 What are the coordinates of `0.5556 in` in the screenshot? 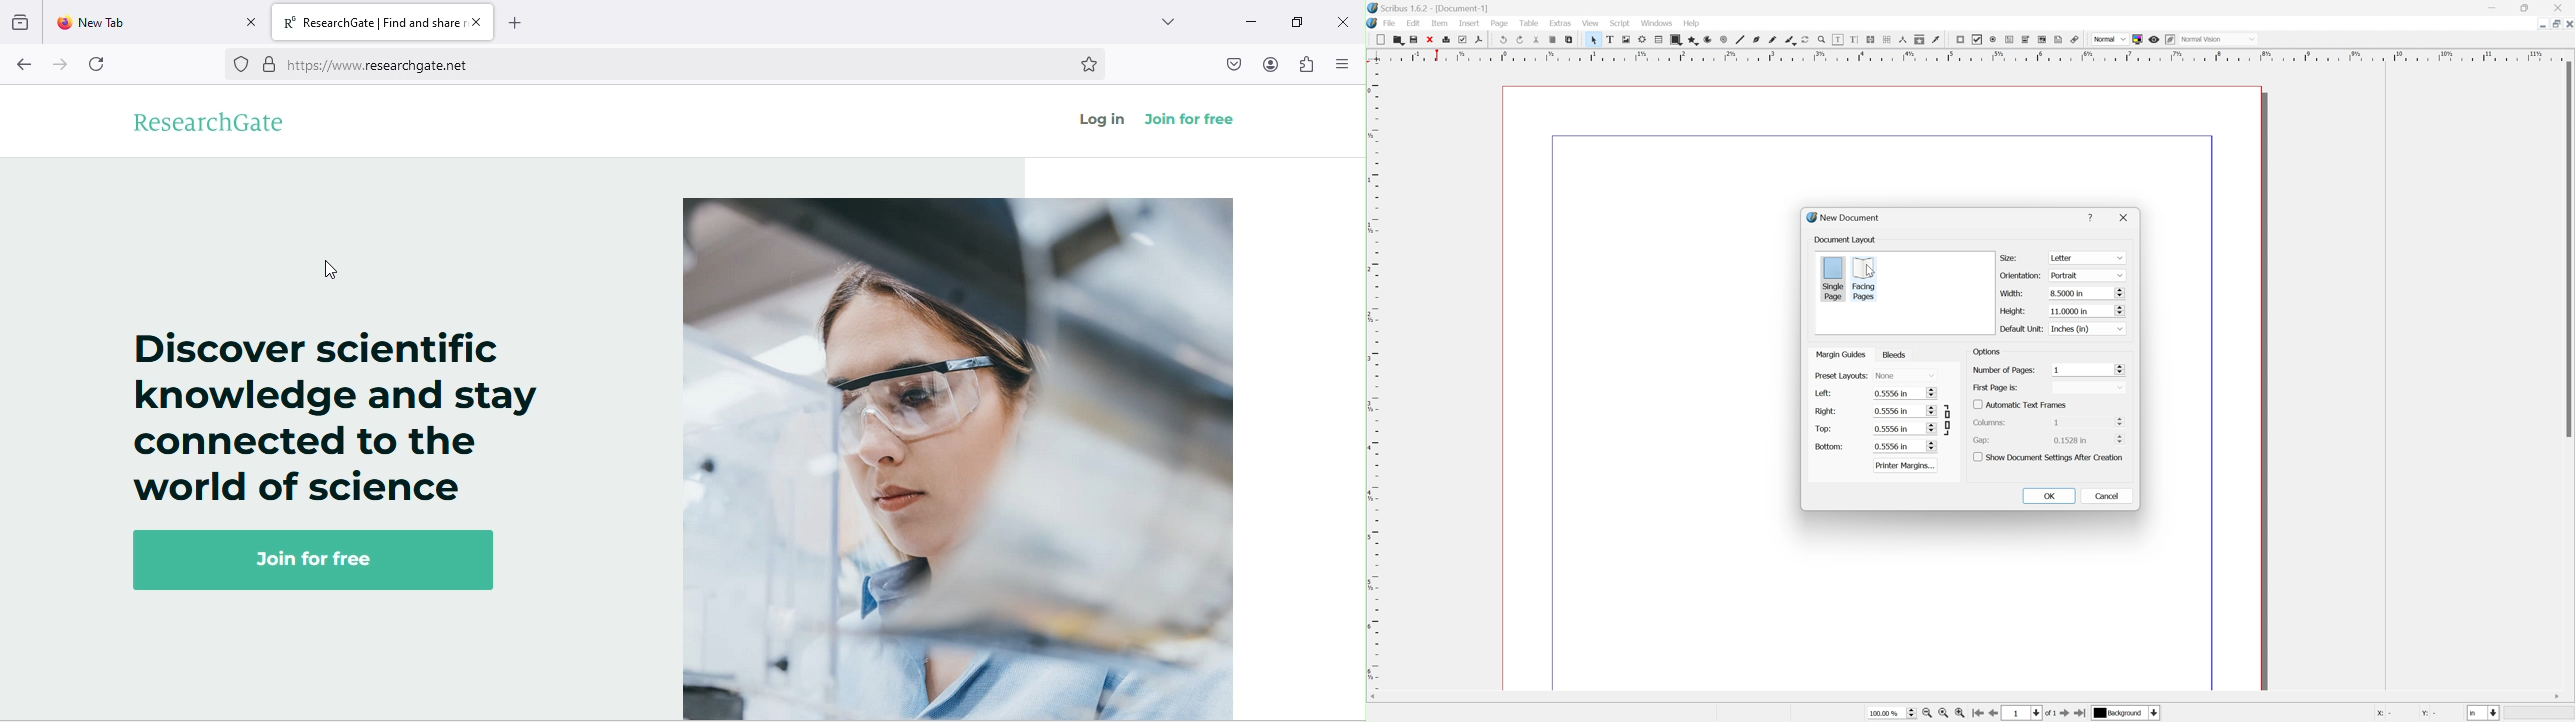 It's located at (1905, 428).